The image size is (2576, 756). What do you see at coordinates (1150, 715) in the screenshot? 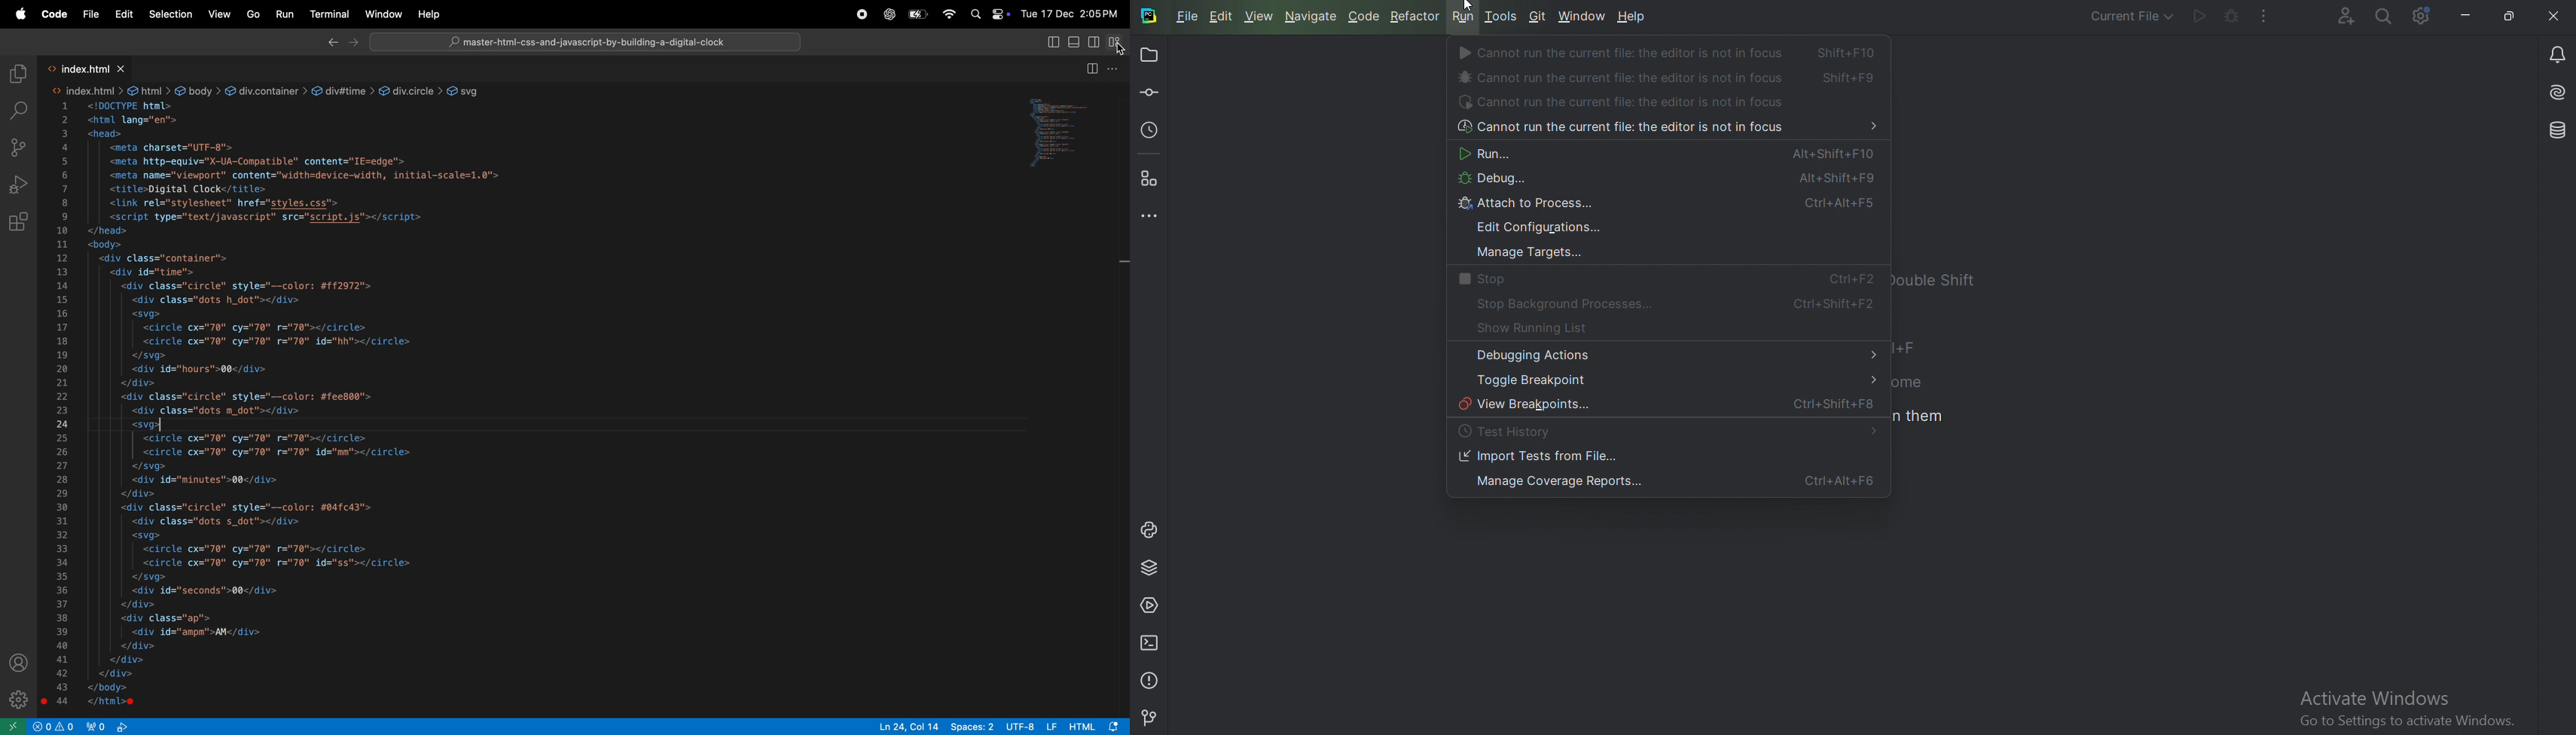
I see `Git` at bounding box center [1150, 715].